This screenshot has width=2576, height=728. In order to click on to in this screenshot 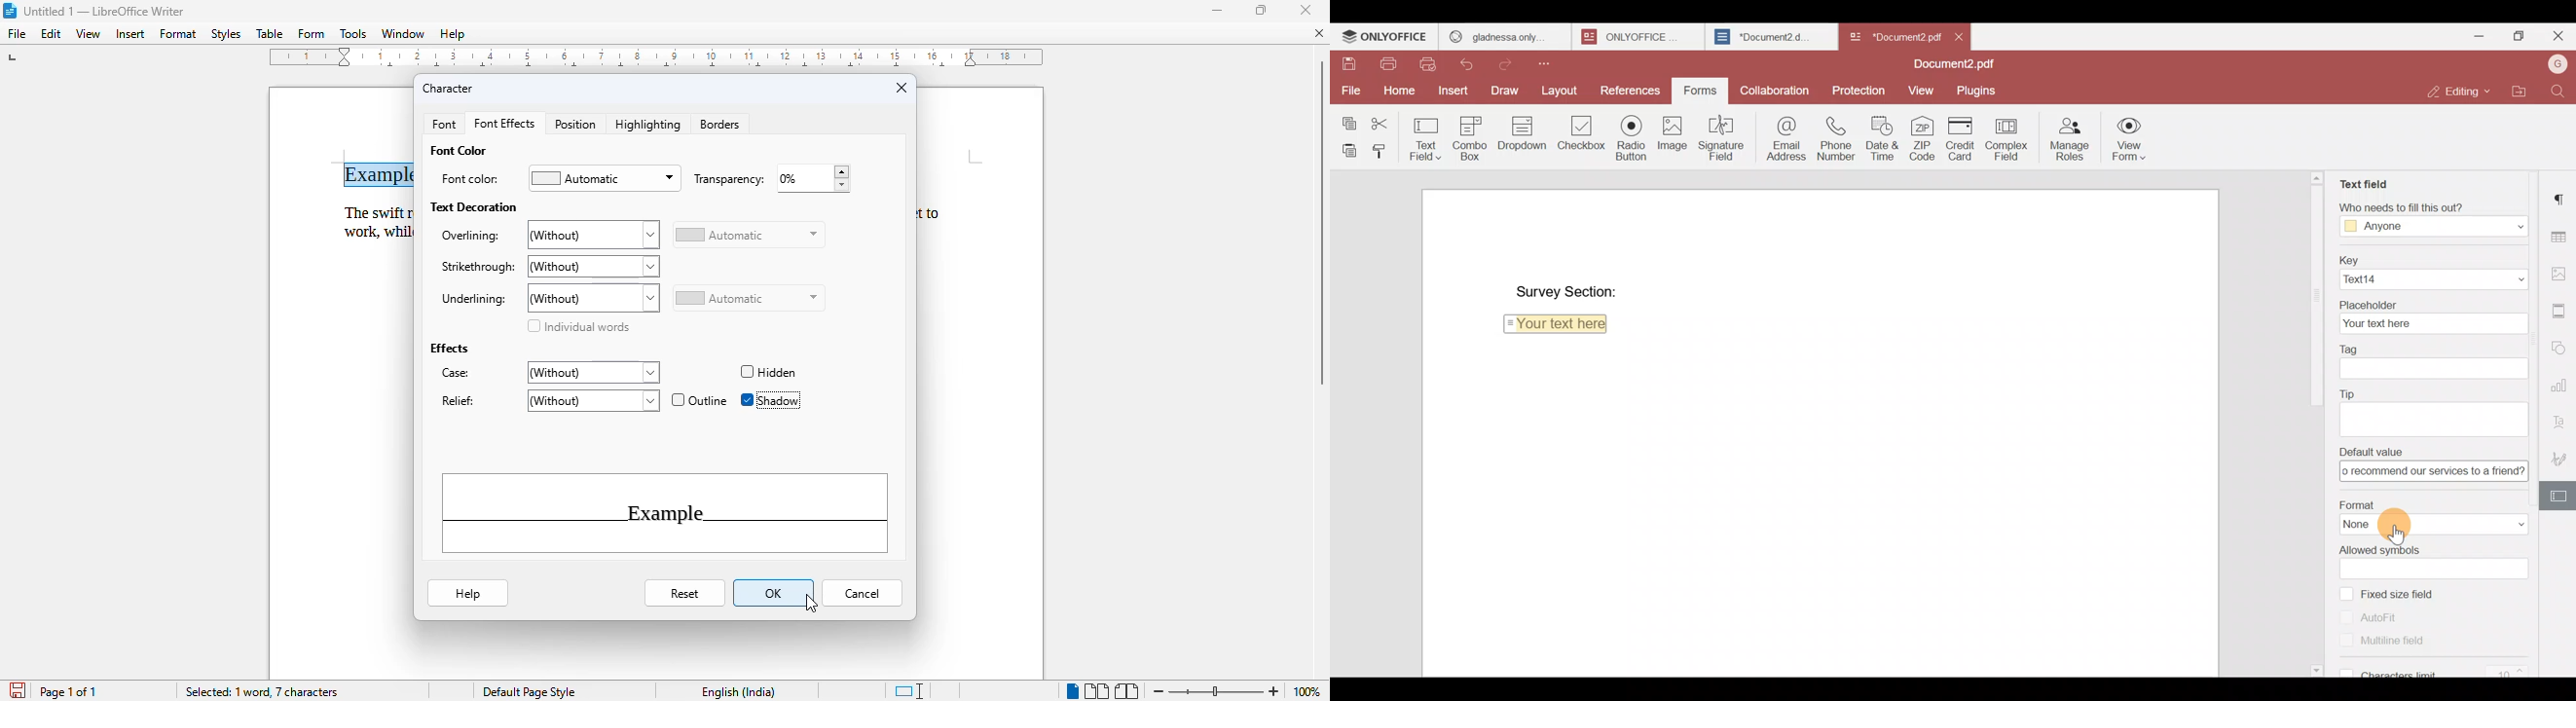, I will do `click(938, 212)`.